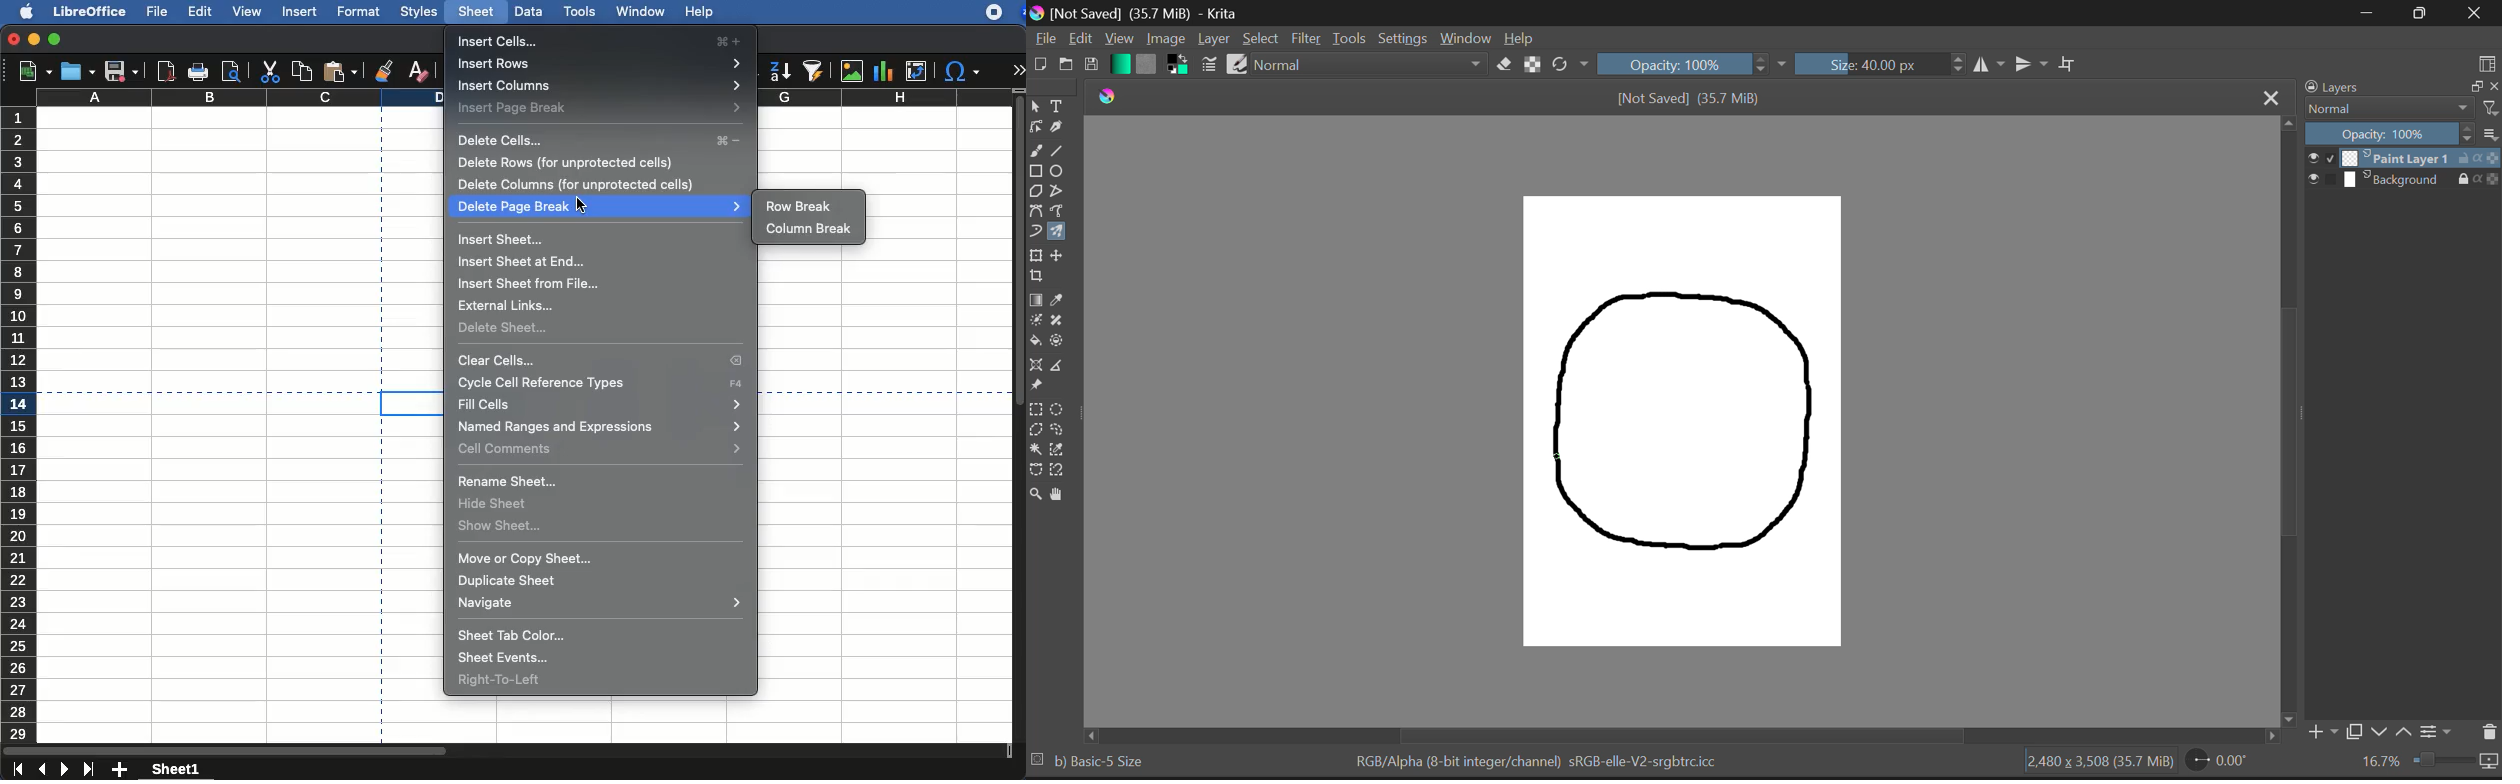 This screenshot has width=2520, height=784. I want to click on insert rows, so click(600, 63).